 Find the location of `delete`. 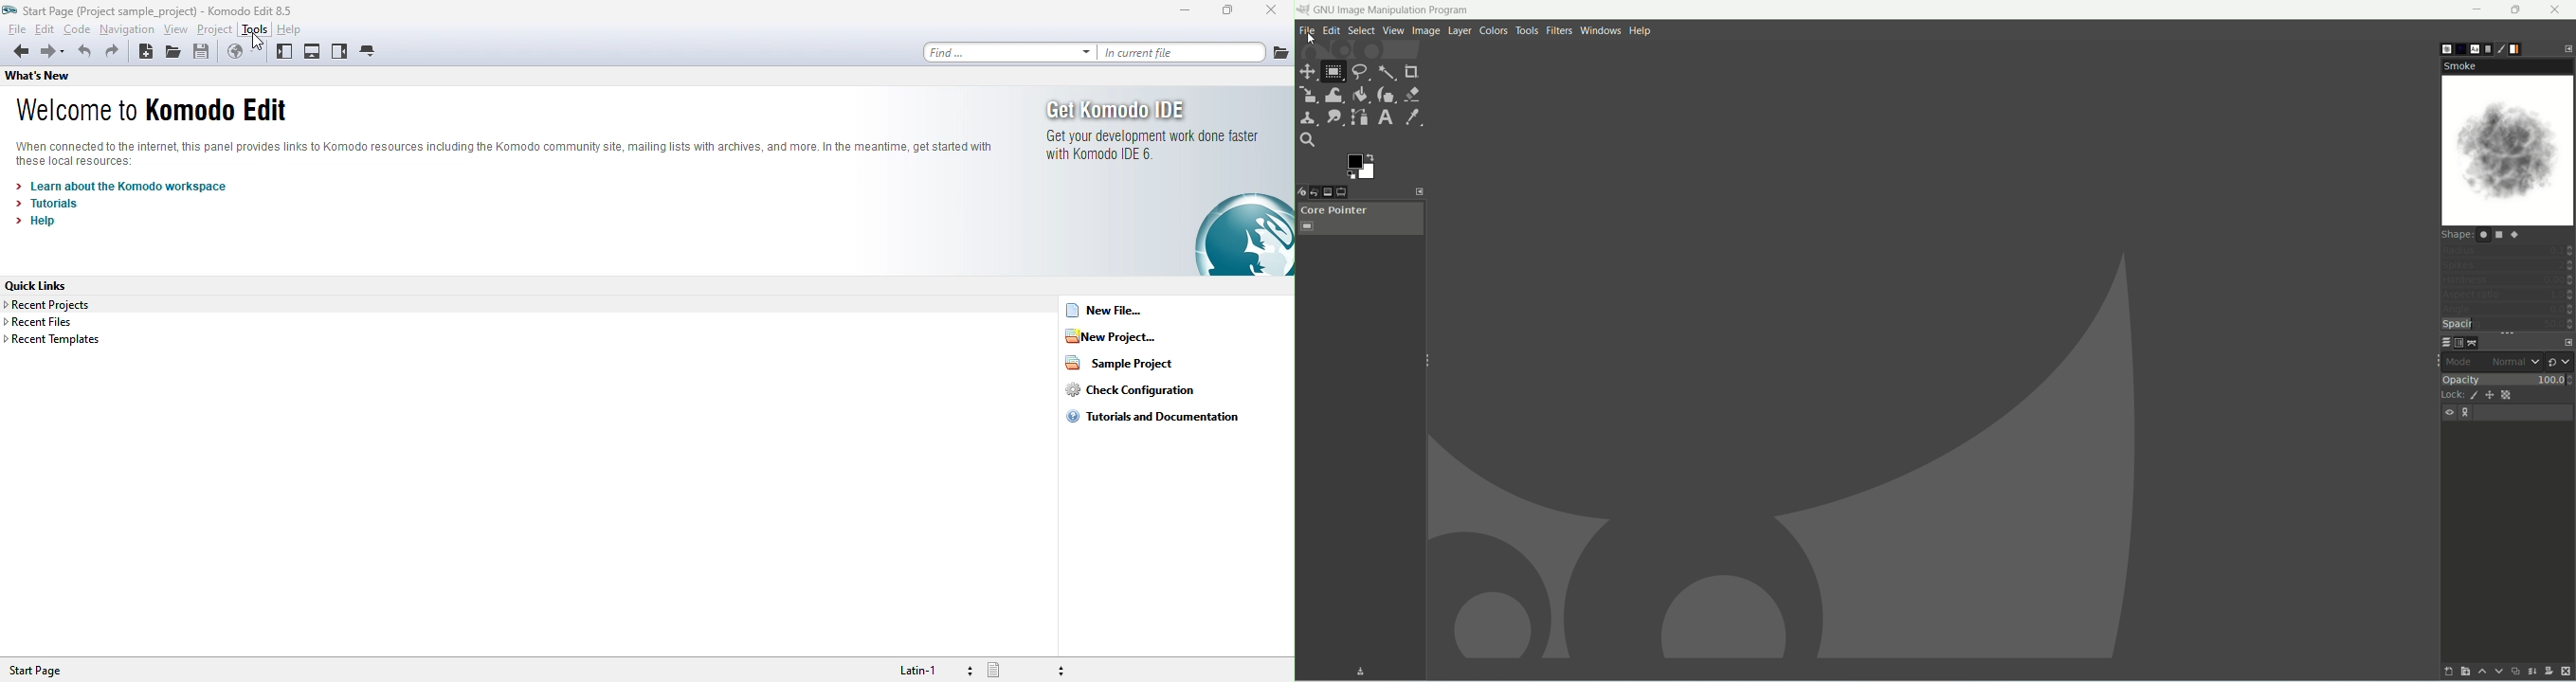

delete is located at coordinates (2566, 671).